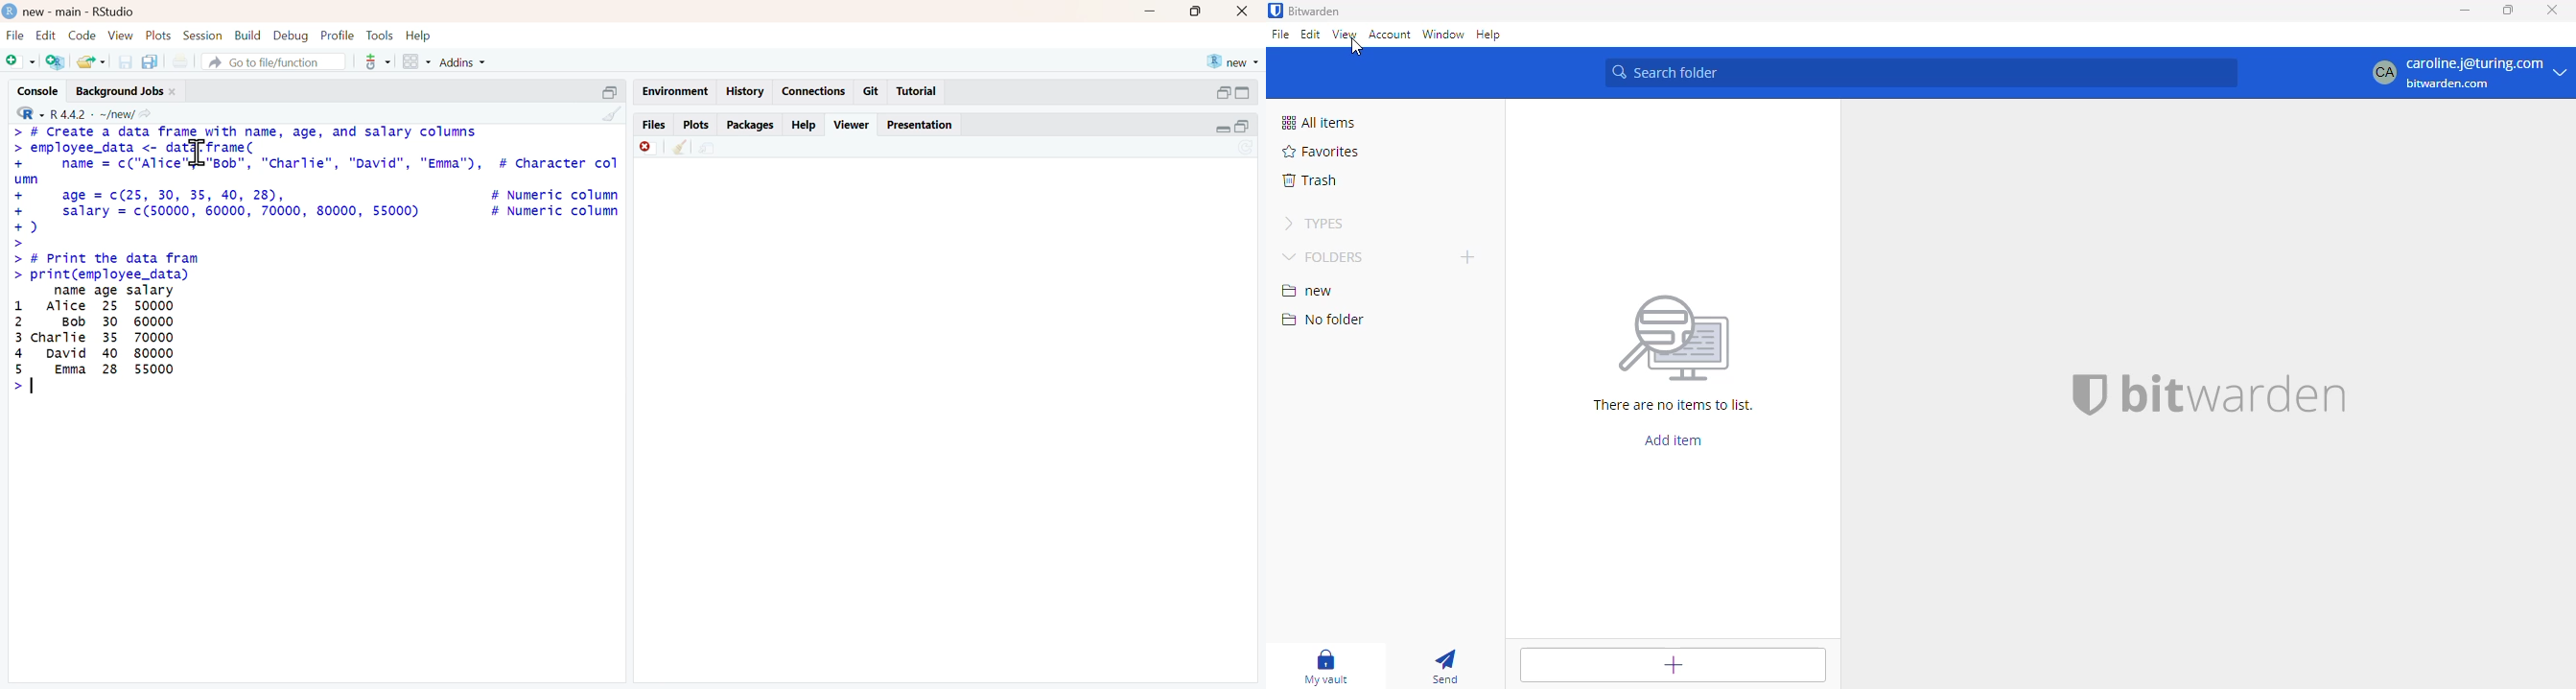 The image size is (2576, 700). I want to click on A Go to file/function, so click(268, 62).